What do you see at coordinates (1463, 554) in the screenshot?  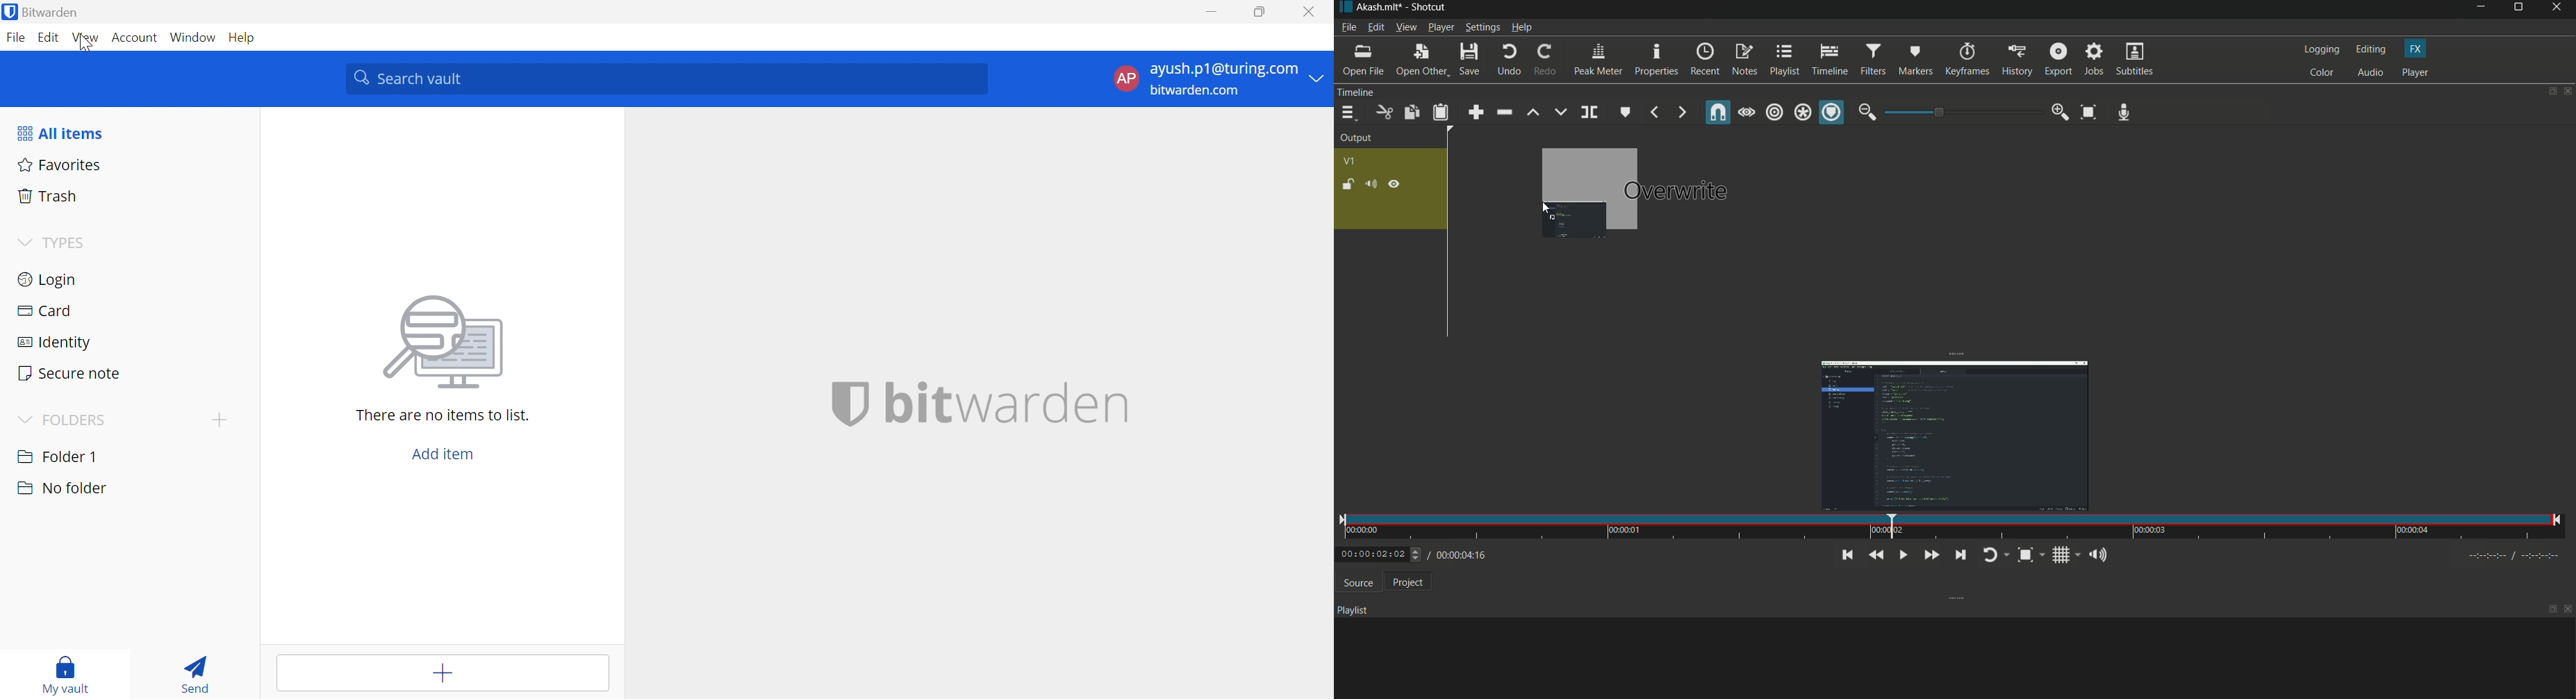 I see ` / 00:00:04:16` at bounding box center [1463, 554].